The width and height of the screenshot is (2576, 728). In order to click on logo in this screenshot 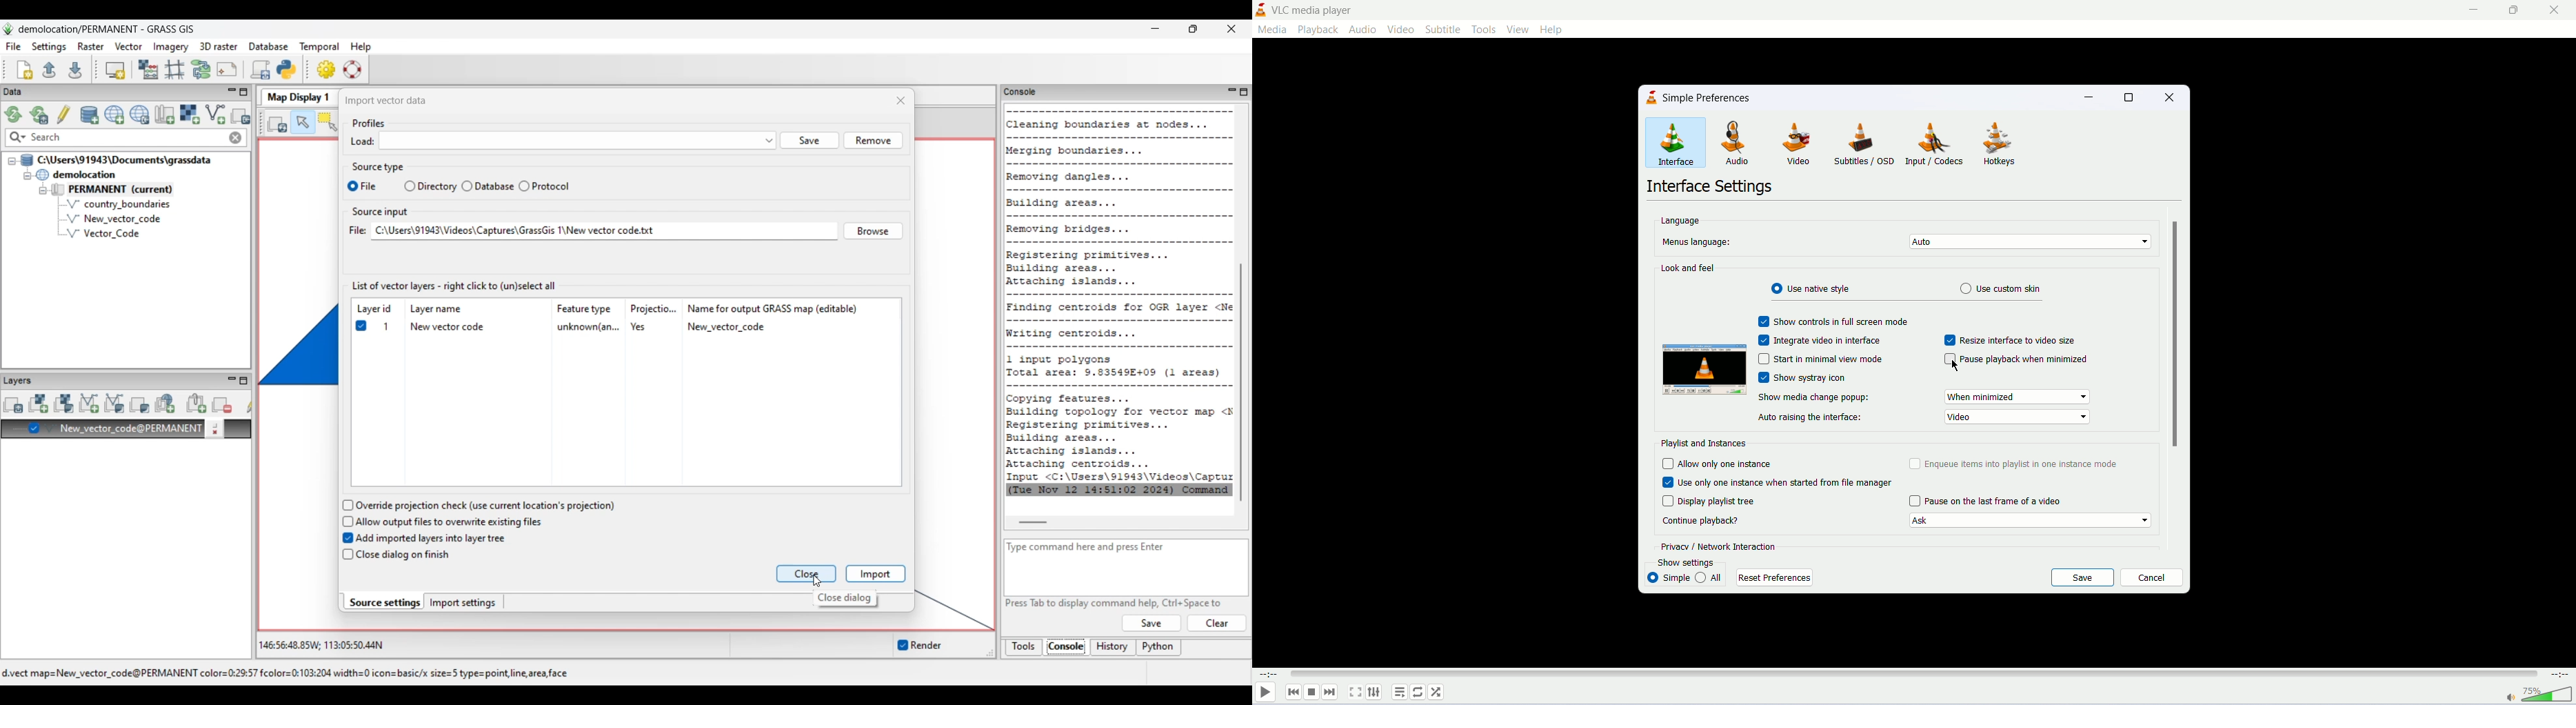, I will do `click(1651, 98)`.